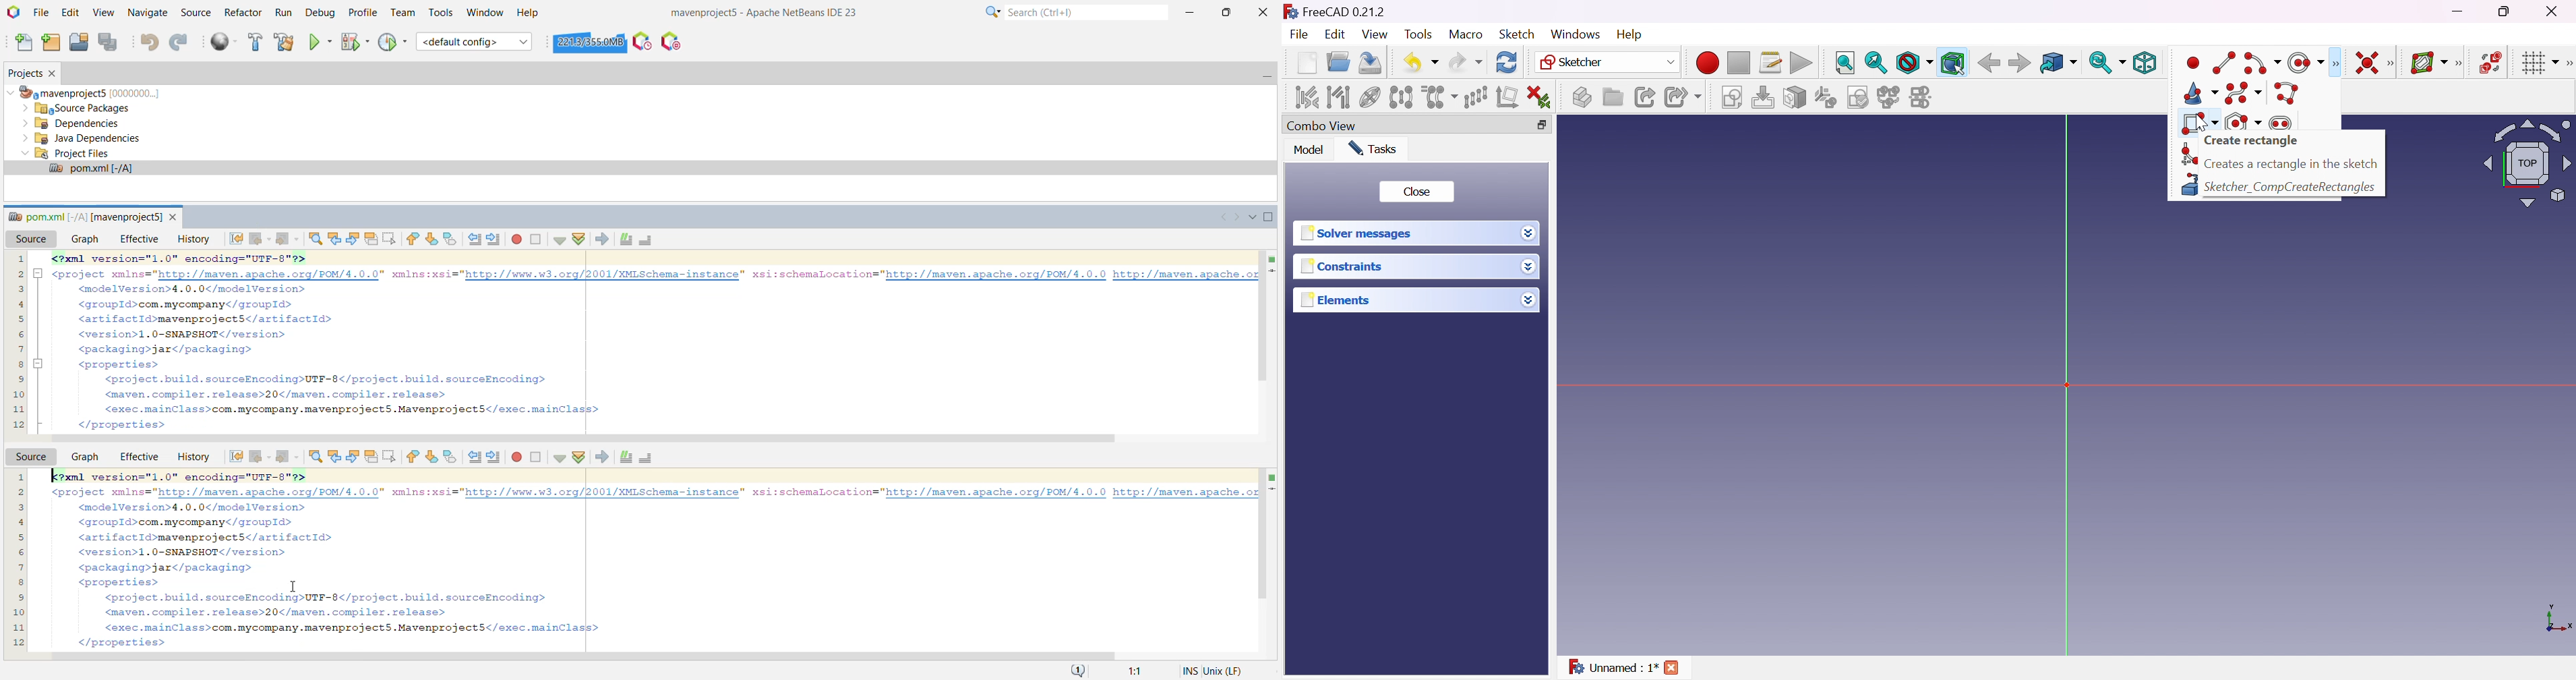  Describe the element at coordinates (1888, 98) in the screenshot. I see `Merge sketches` at that location.